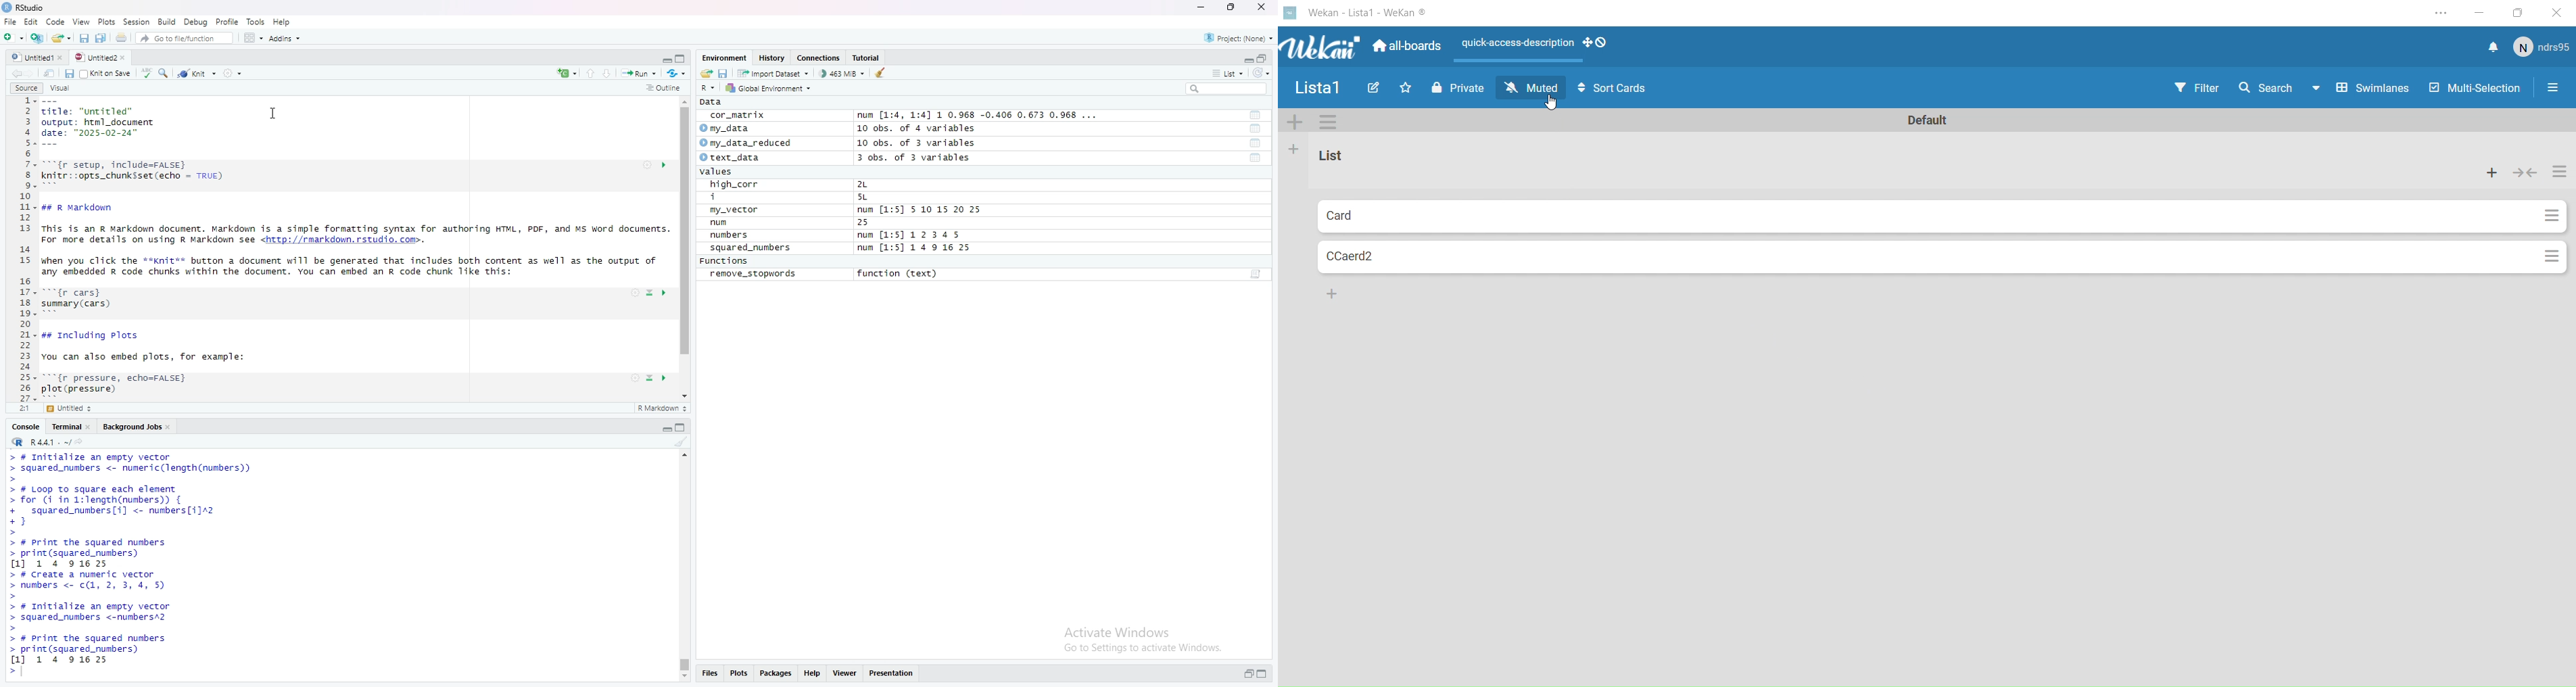 This screenshot has width=2576, height=700. Describe the element at coordinates (80, 21) in the screenshot. I see `view` at that location.